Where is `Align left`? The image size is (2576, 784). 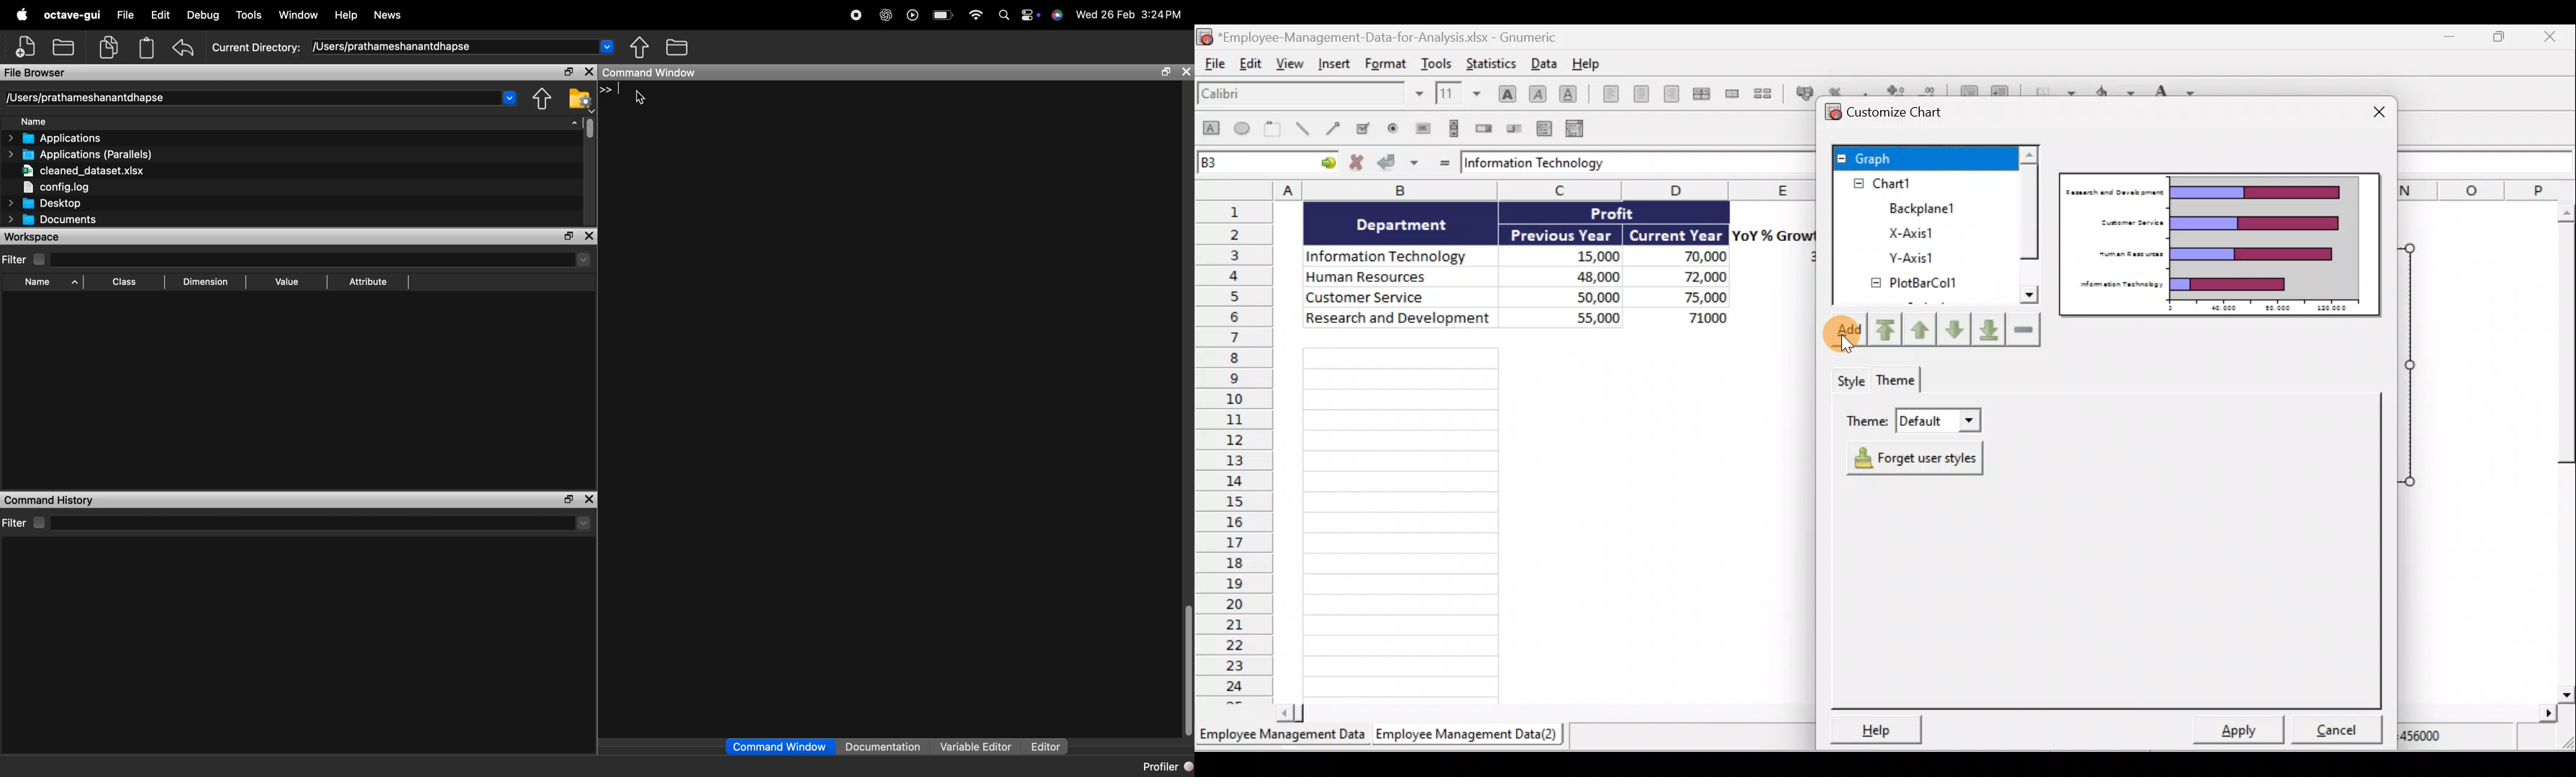 Align left is located at coordinates (1606, 96).